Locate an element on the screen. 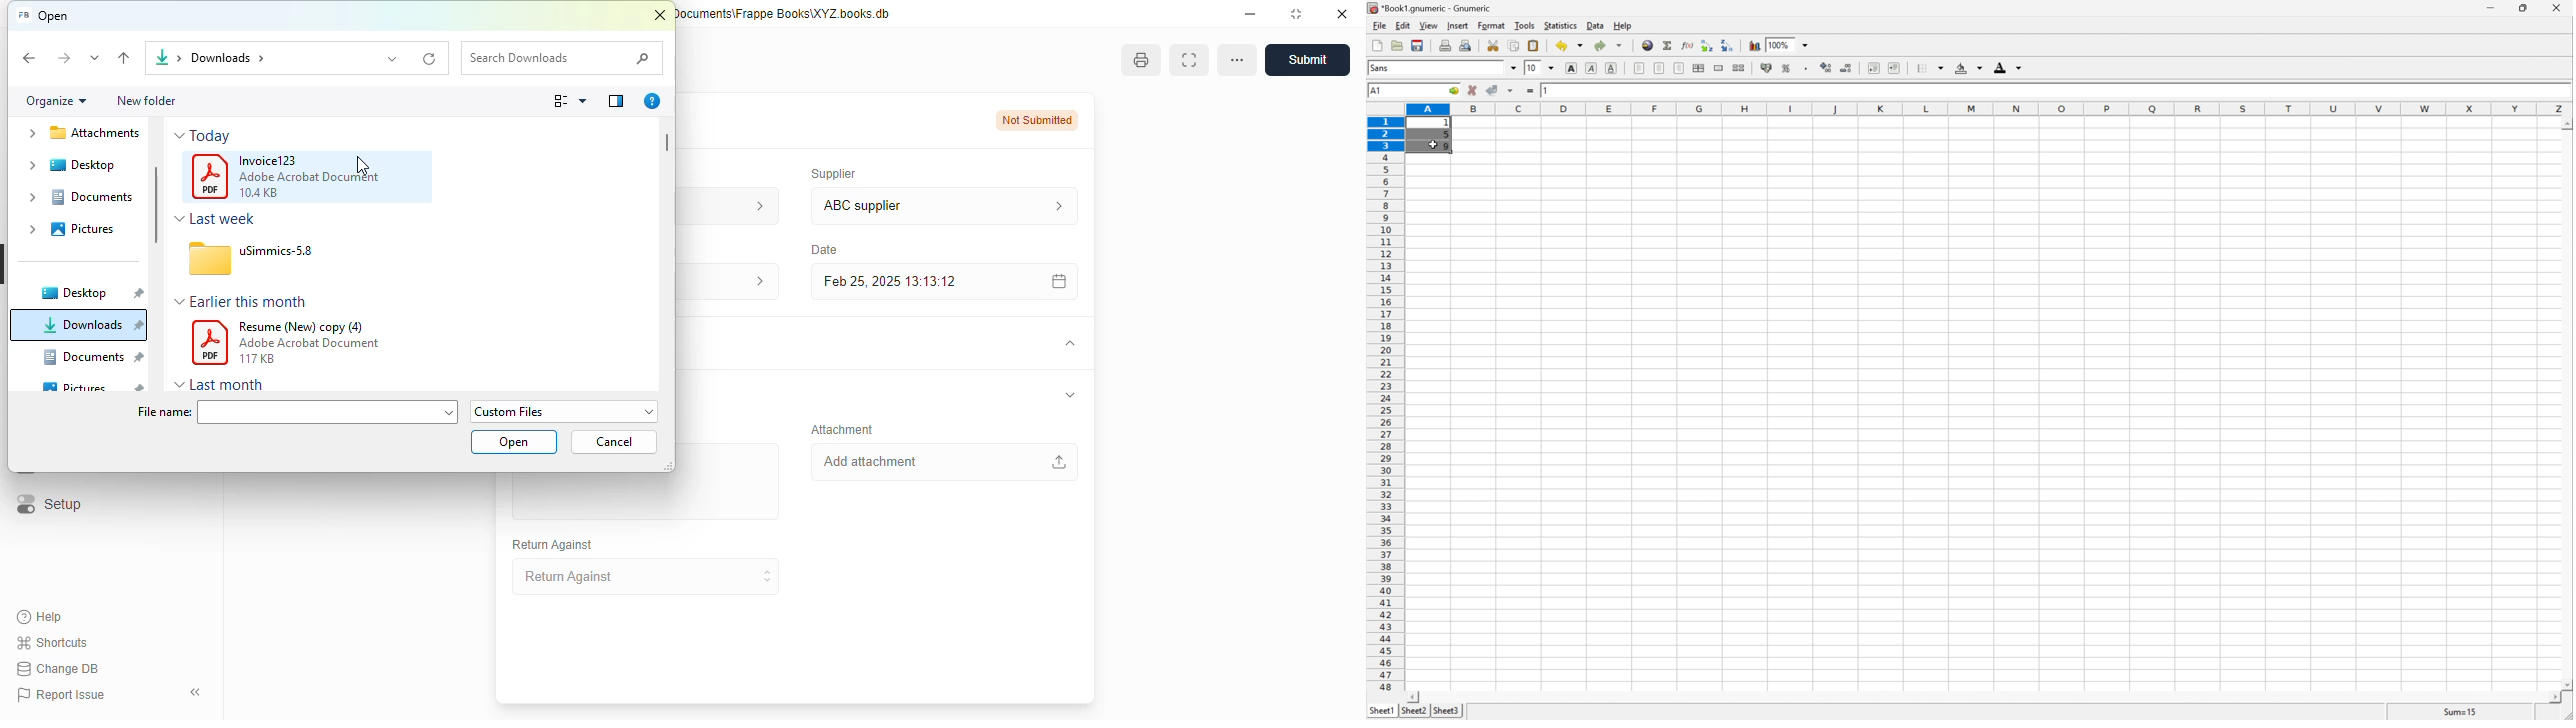 The width and height of the screenshot is (2576, 728). insert is located at coordinates (1457, 24).